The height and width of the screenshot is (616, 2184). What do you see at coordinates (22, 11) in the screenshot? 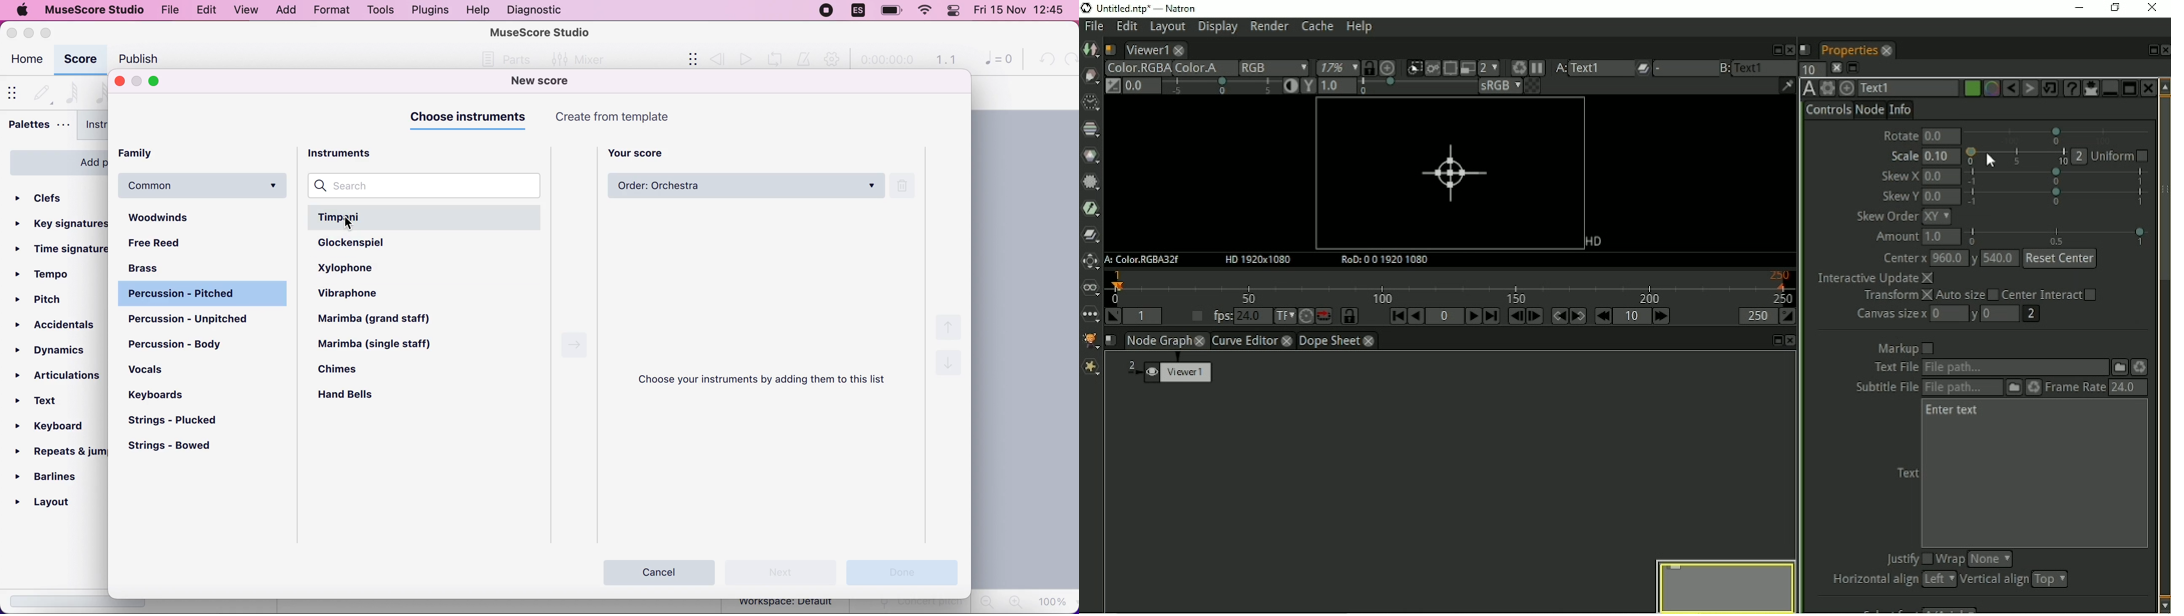
I see `mac logo` at bounding box center [22, 11].